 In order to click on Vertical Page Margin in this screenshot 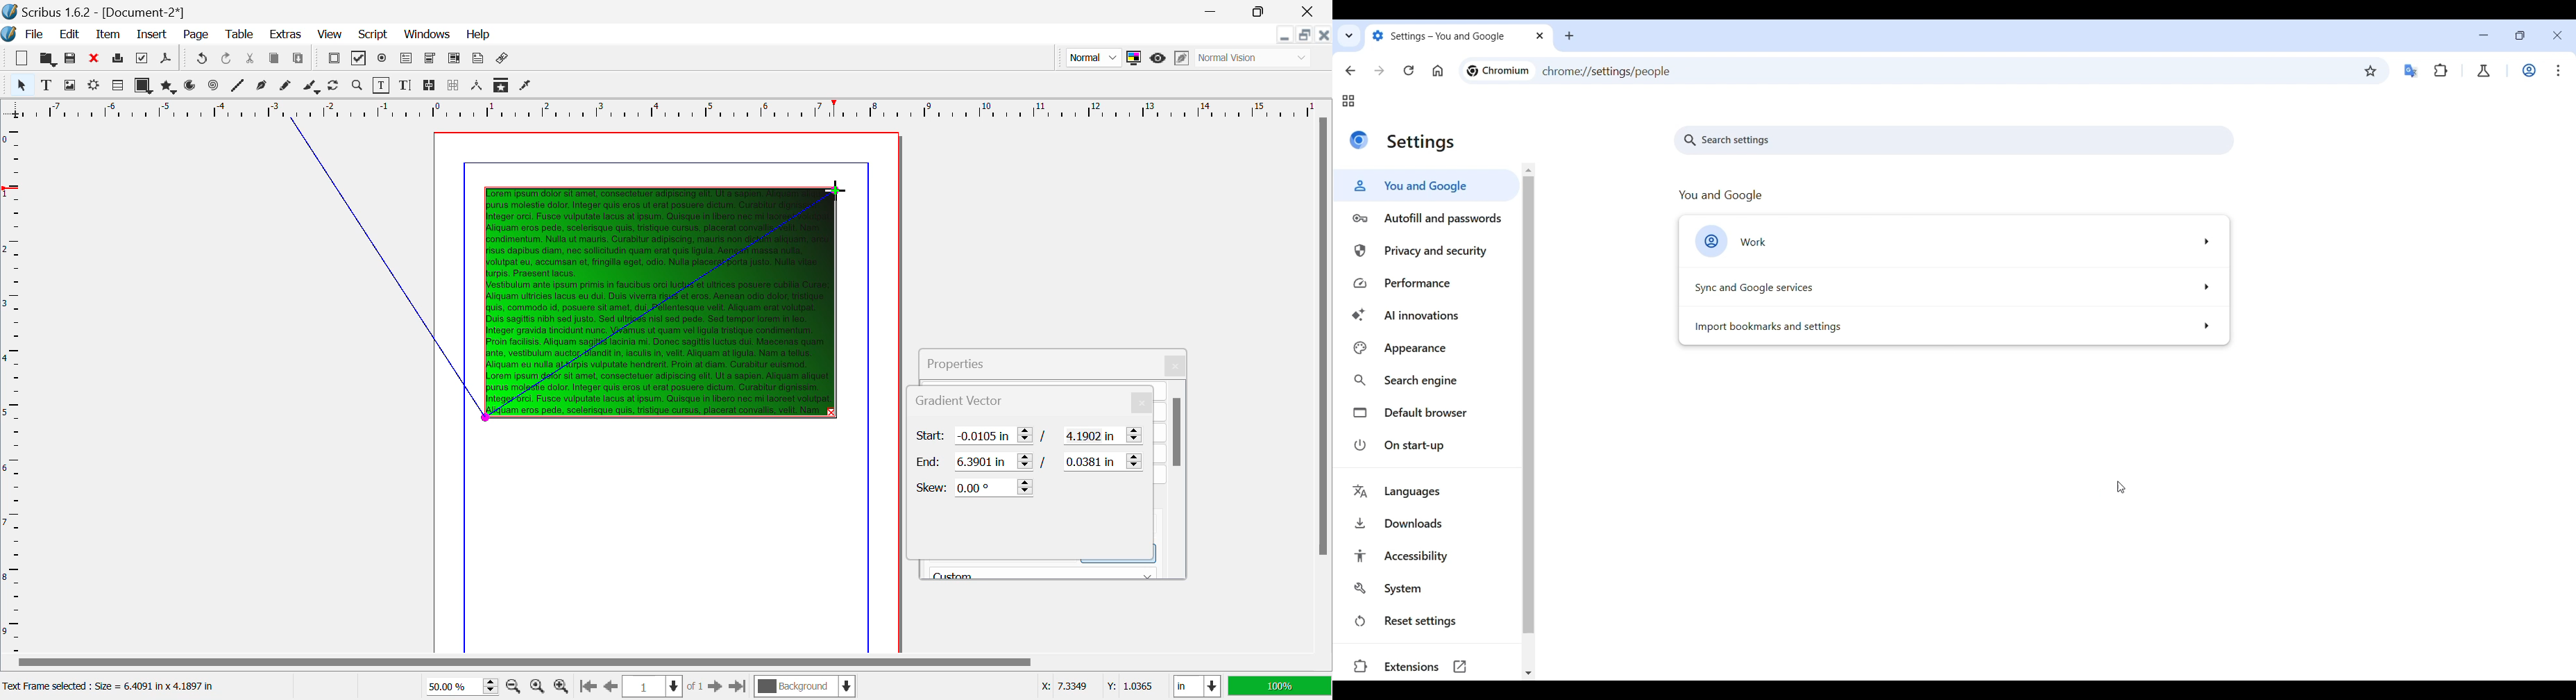, I will do `click(687, 108)`.